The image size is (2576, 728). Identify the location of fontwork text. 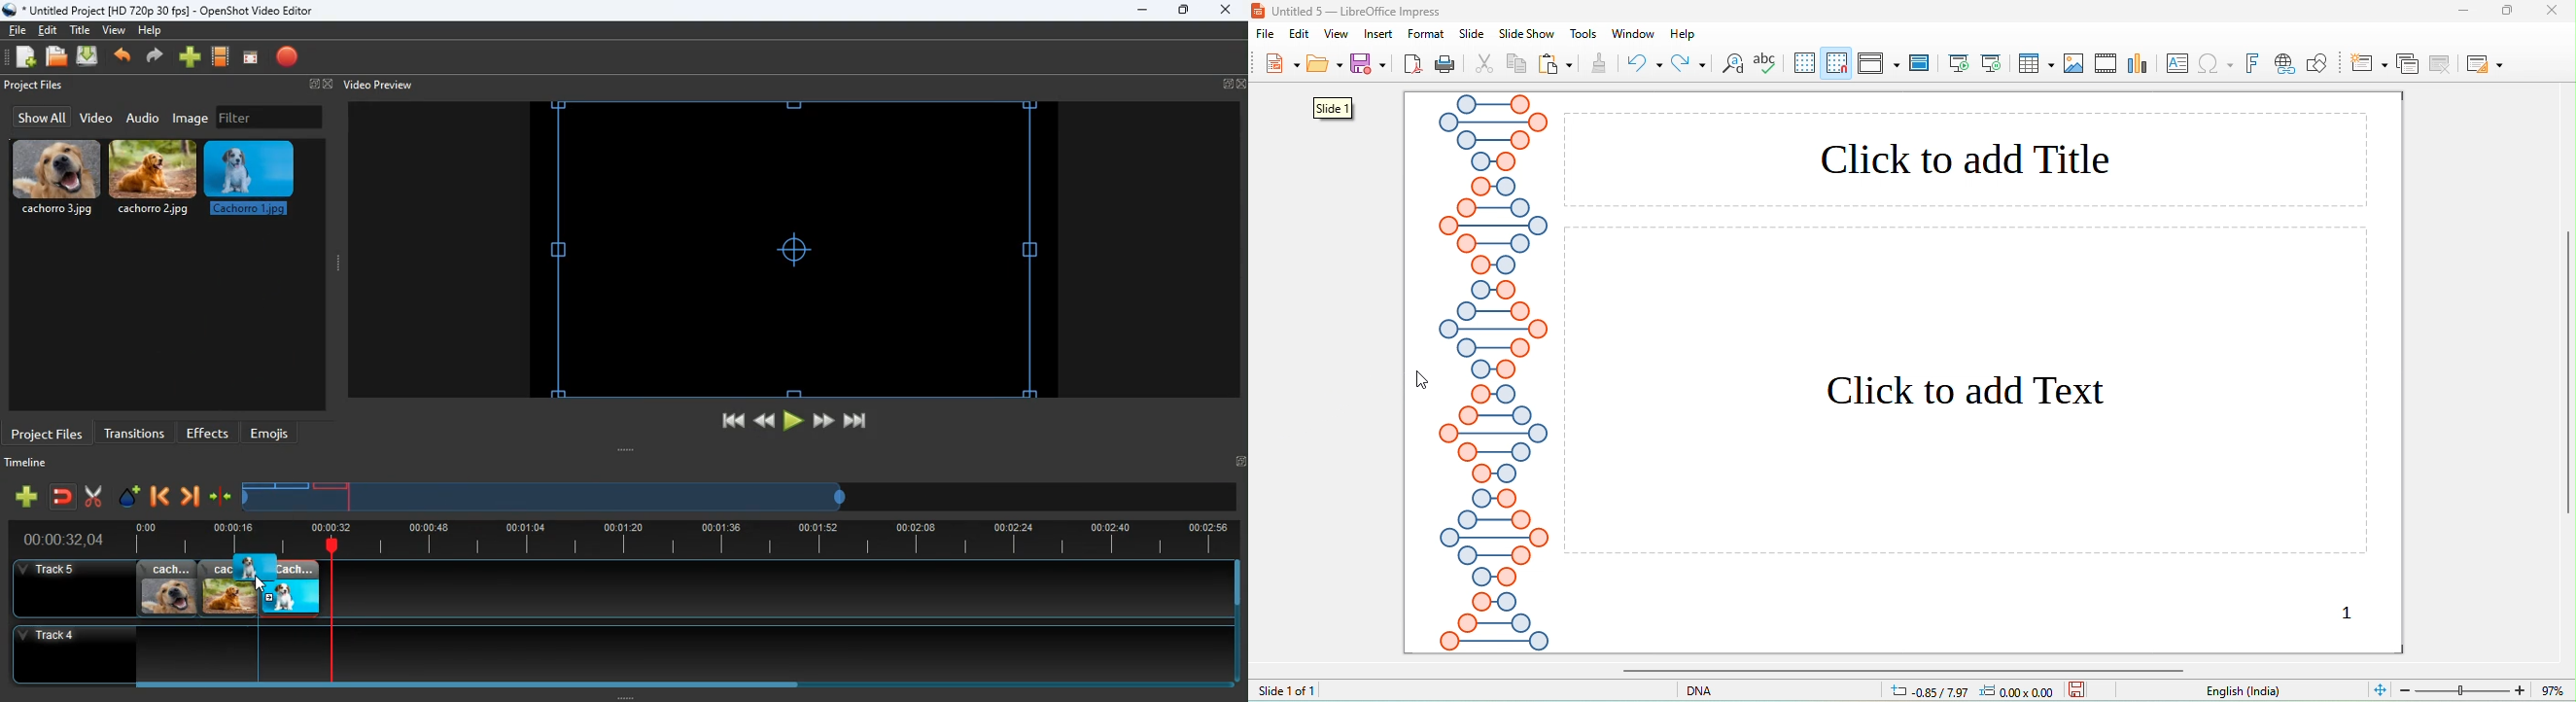
(2254, 63).